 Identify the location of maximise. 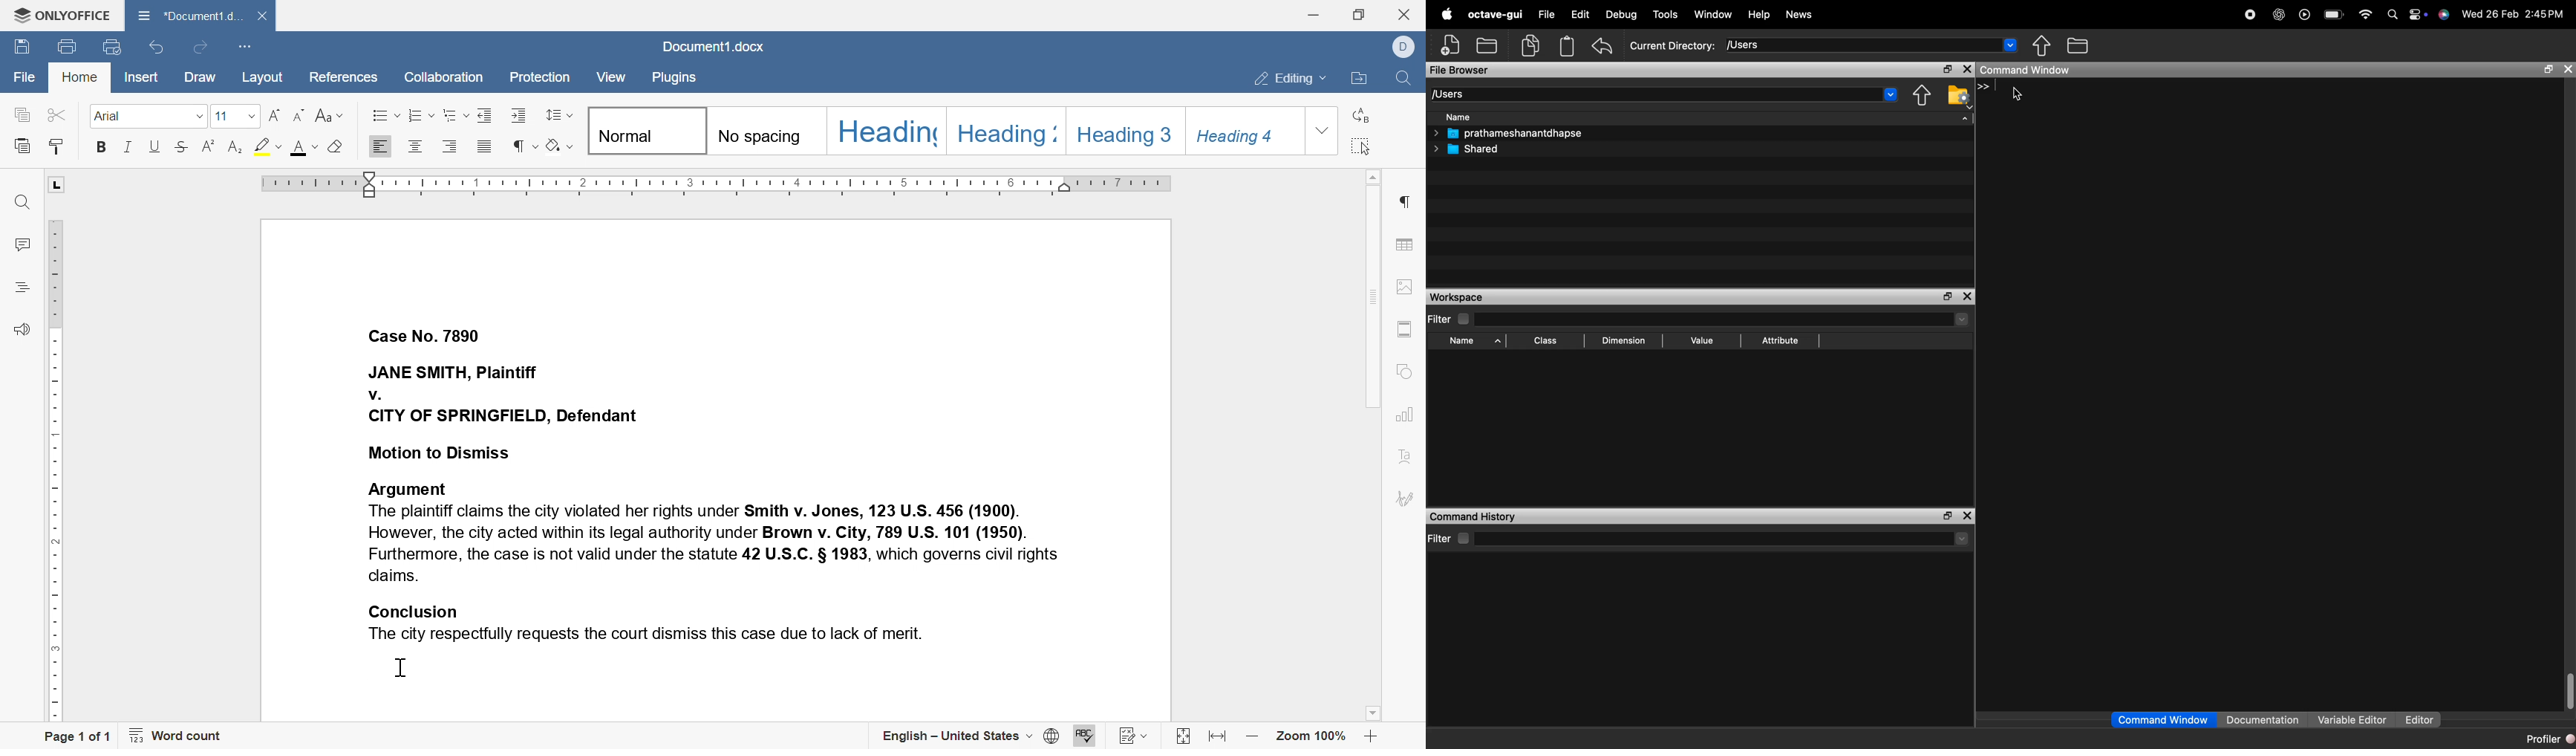
(2545, 71).